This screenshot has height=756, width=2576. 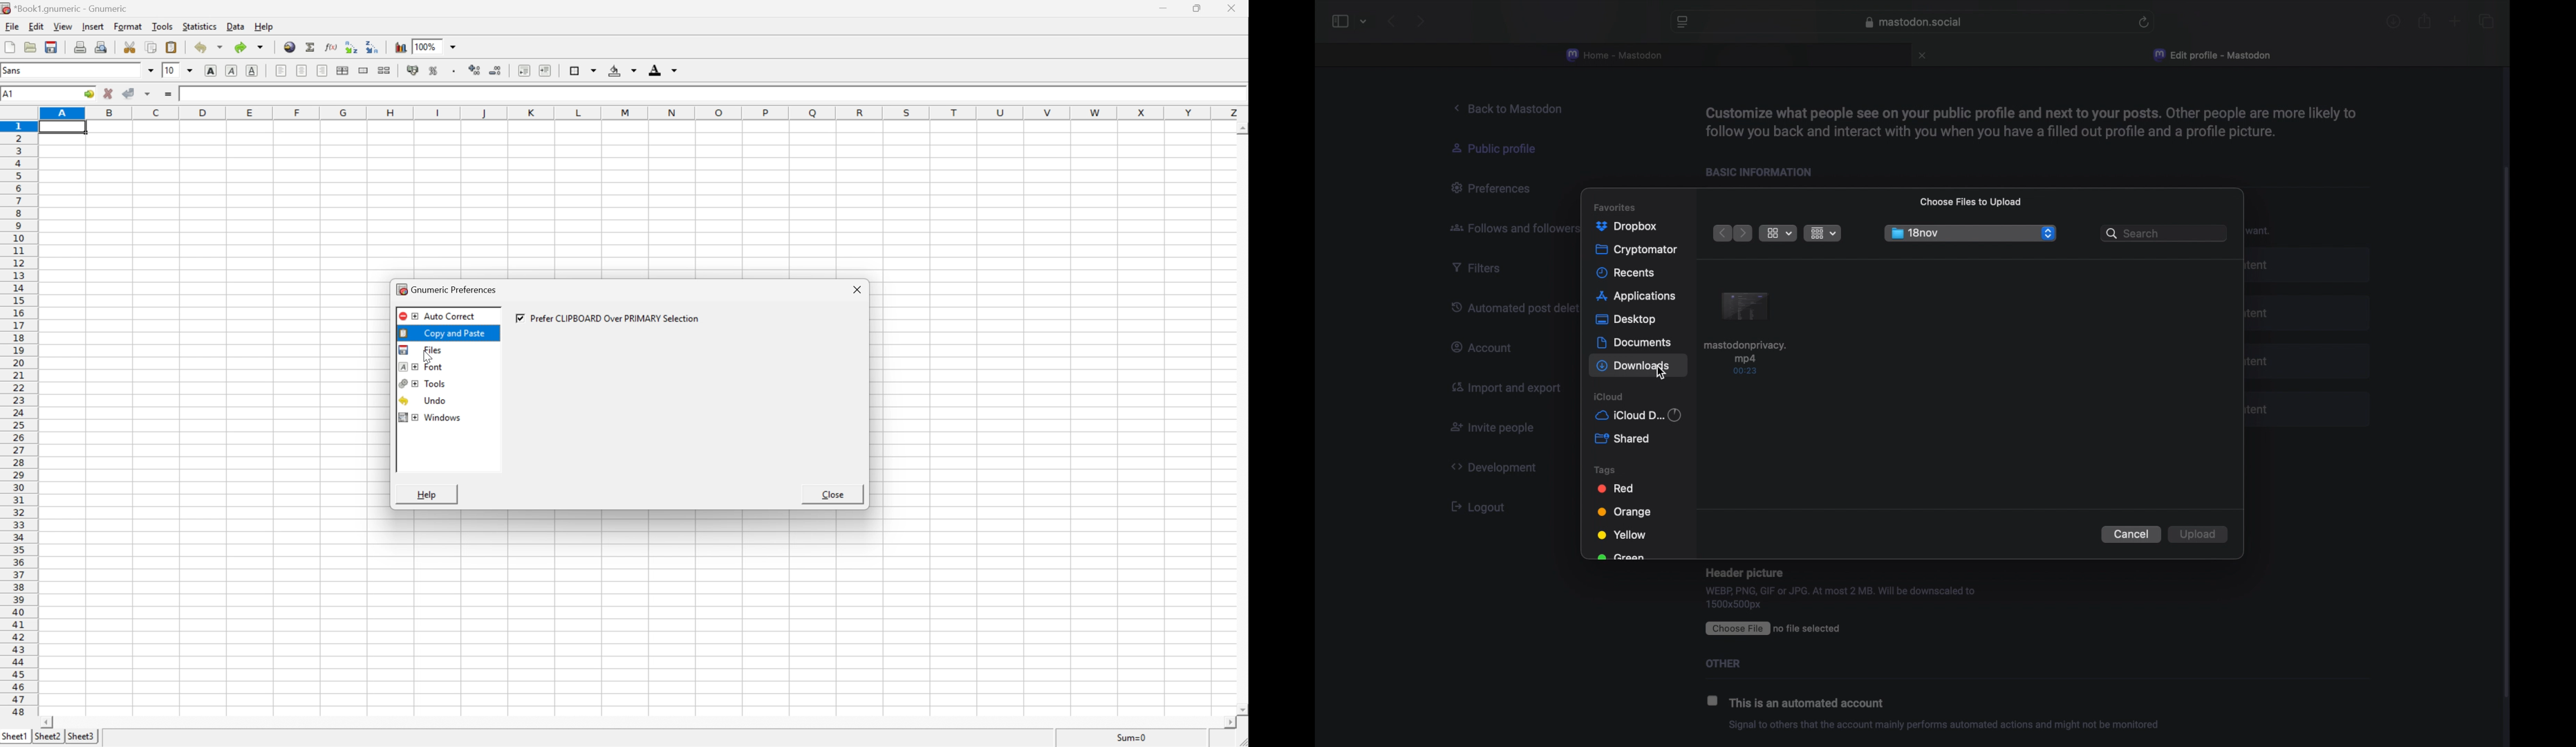 I want to click on print, so click(x=81, y=45).